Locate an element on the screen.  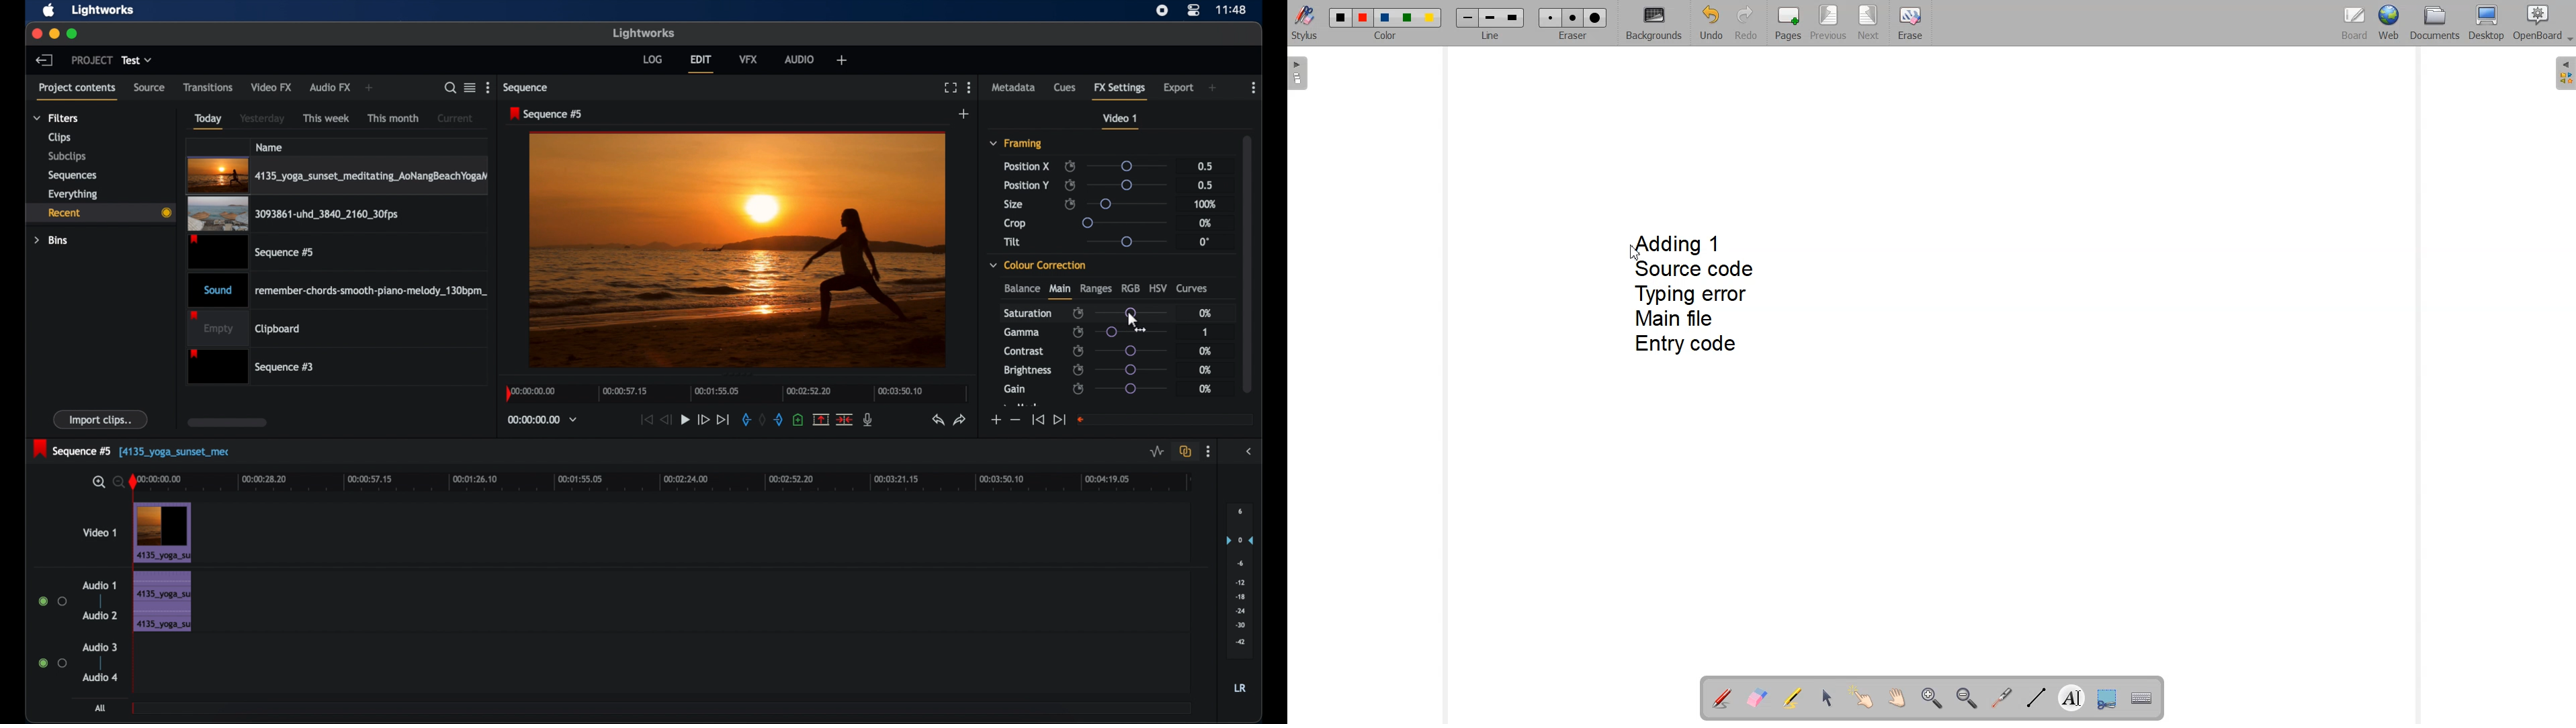
more options is located at coordinates (1208, 452).